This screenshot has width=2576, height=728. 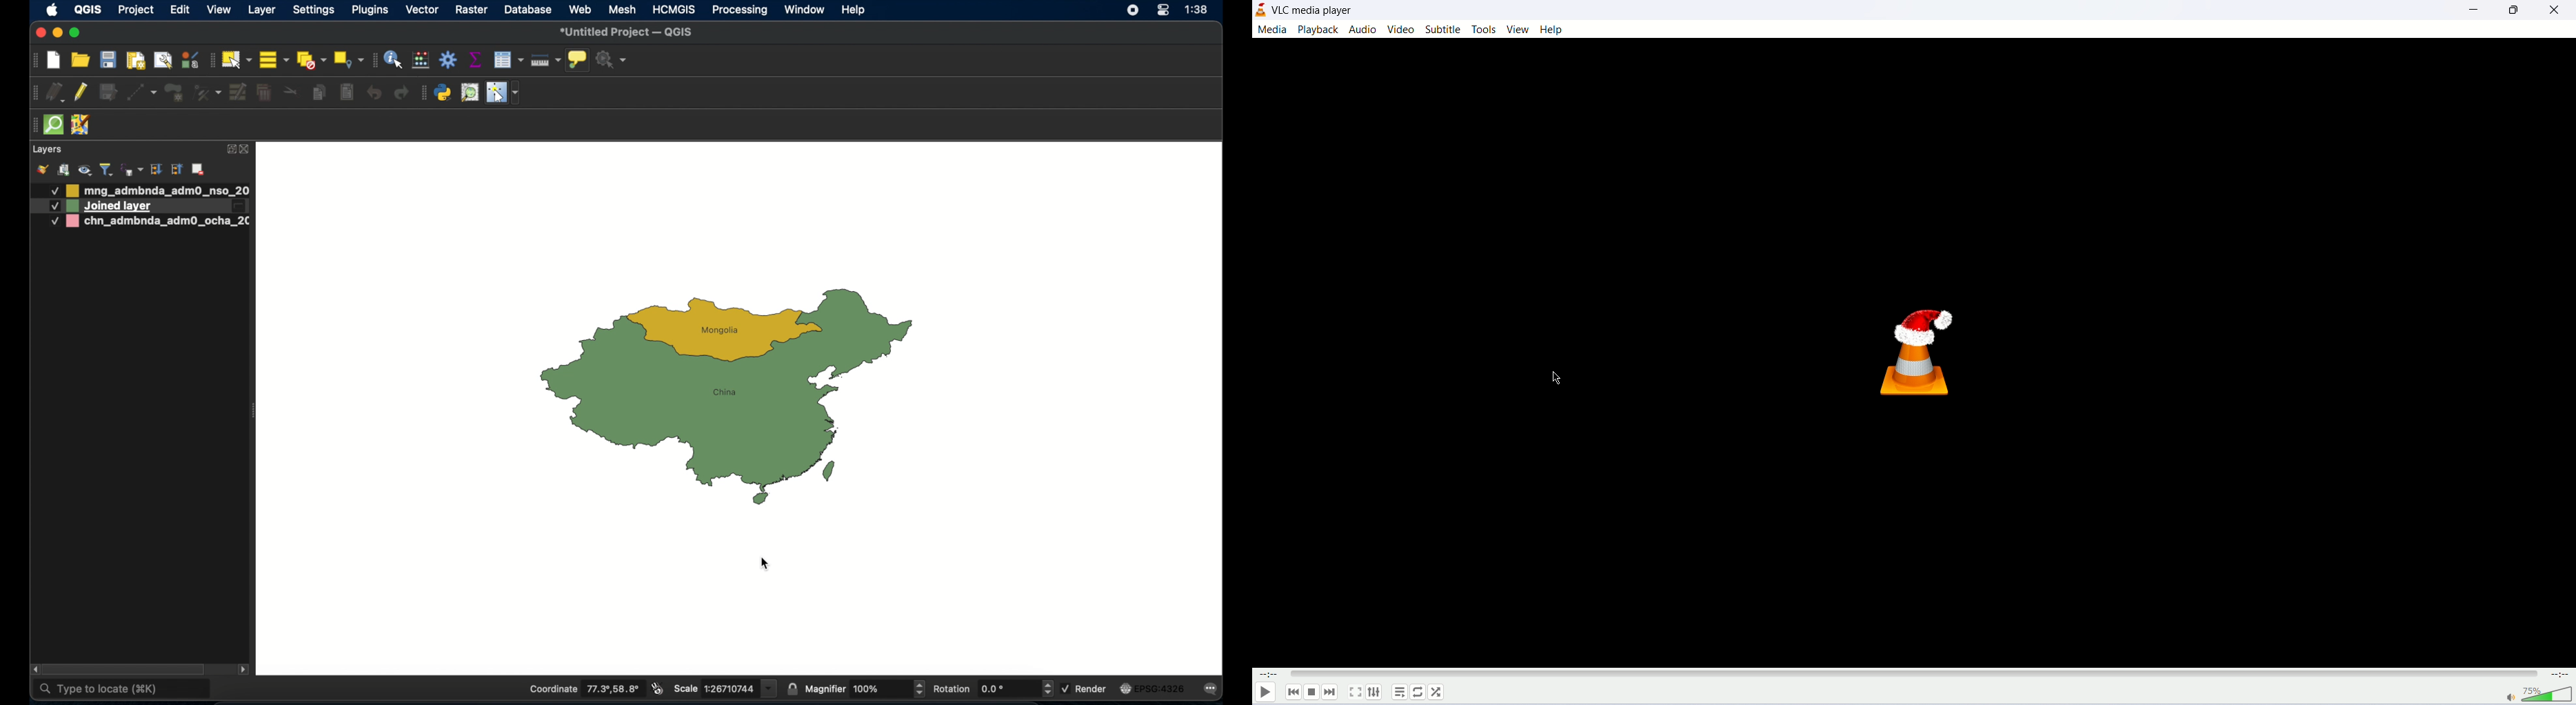 What do you see at coordinates (529, 10) in the screenshot?
I see `database` at bounding box center [529, 10].